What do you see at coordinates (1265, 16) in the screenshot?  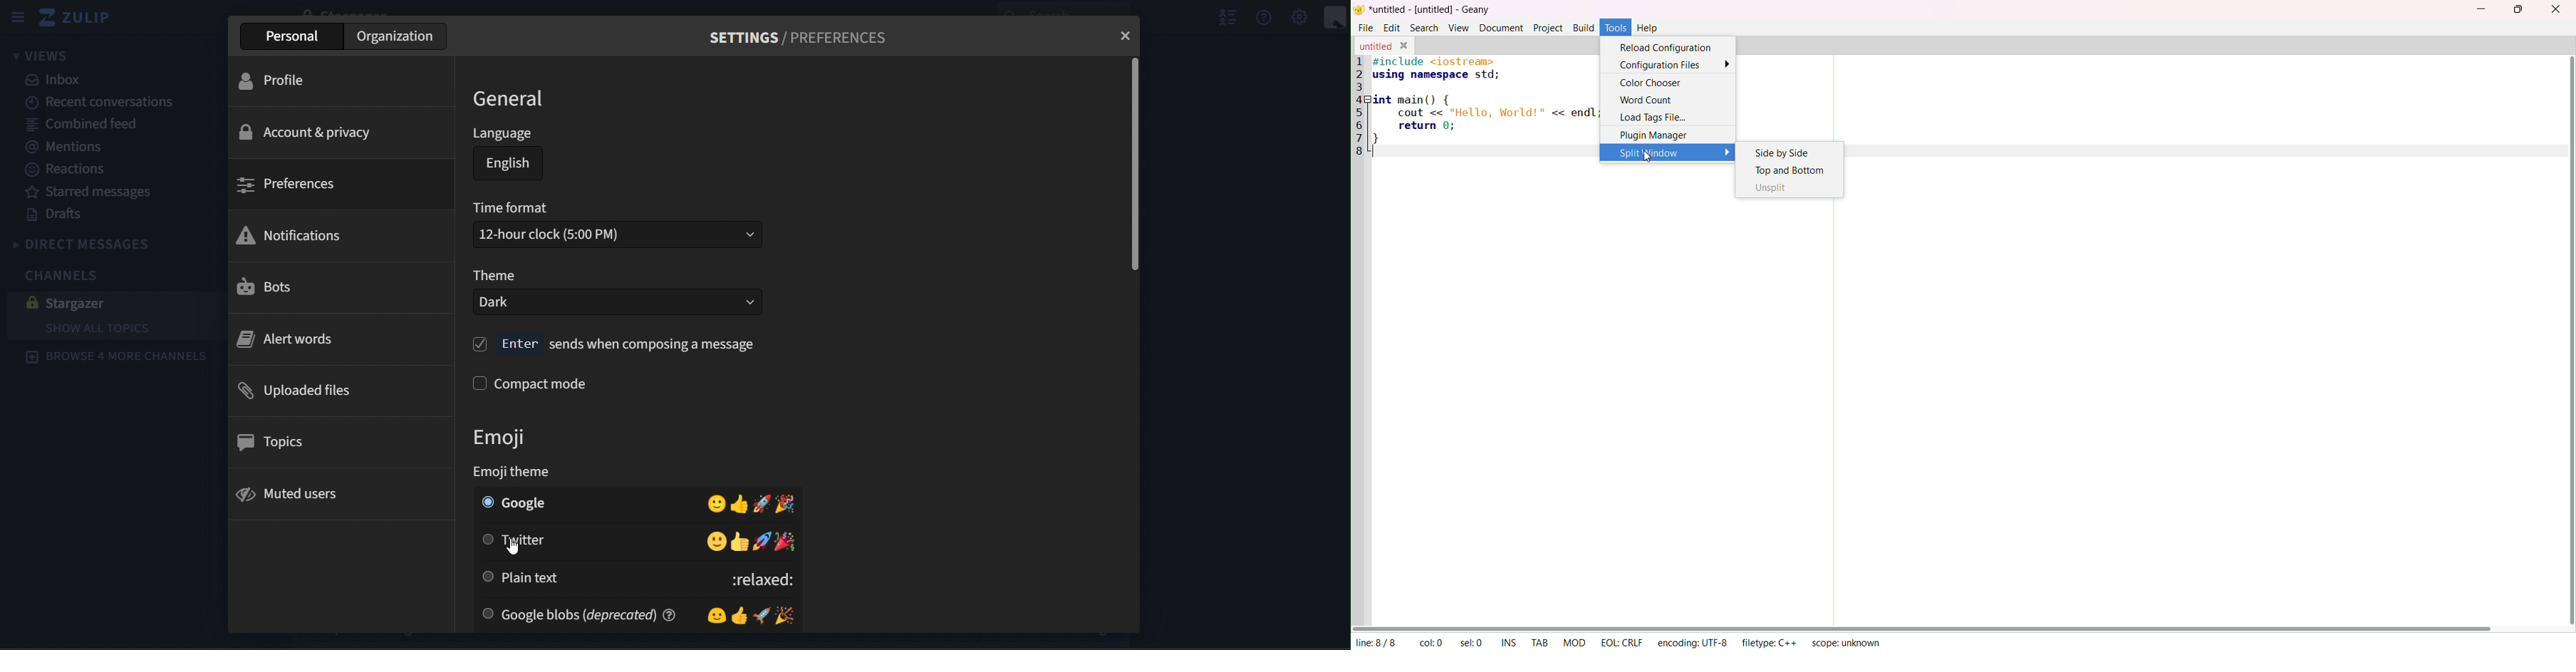 I see `get help` at bounding box center [1265, 16].